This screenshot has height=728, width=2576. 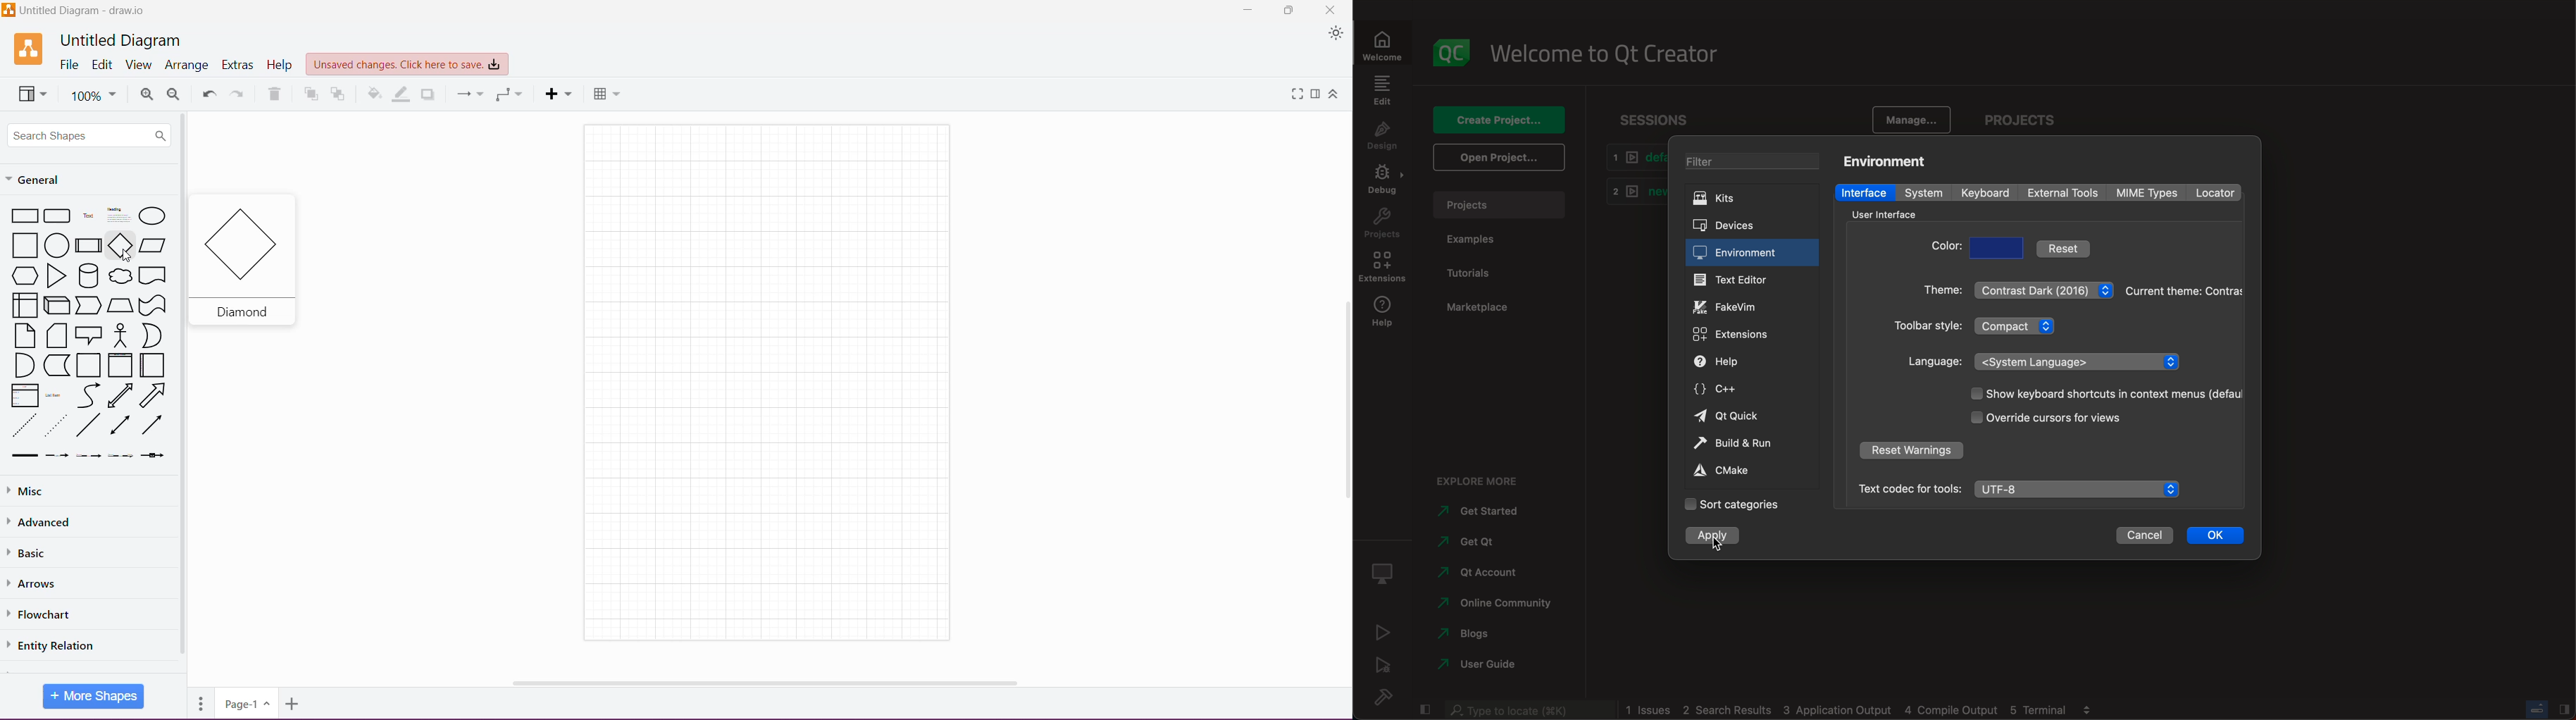 What do you see at coordinates (1913, 118) in the screenshot?
I see `manage` at bounding box center [1913, 118].